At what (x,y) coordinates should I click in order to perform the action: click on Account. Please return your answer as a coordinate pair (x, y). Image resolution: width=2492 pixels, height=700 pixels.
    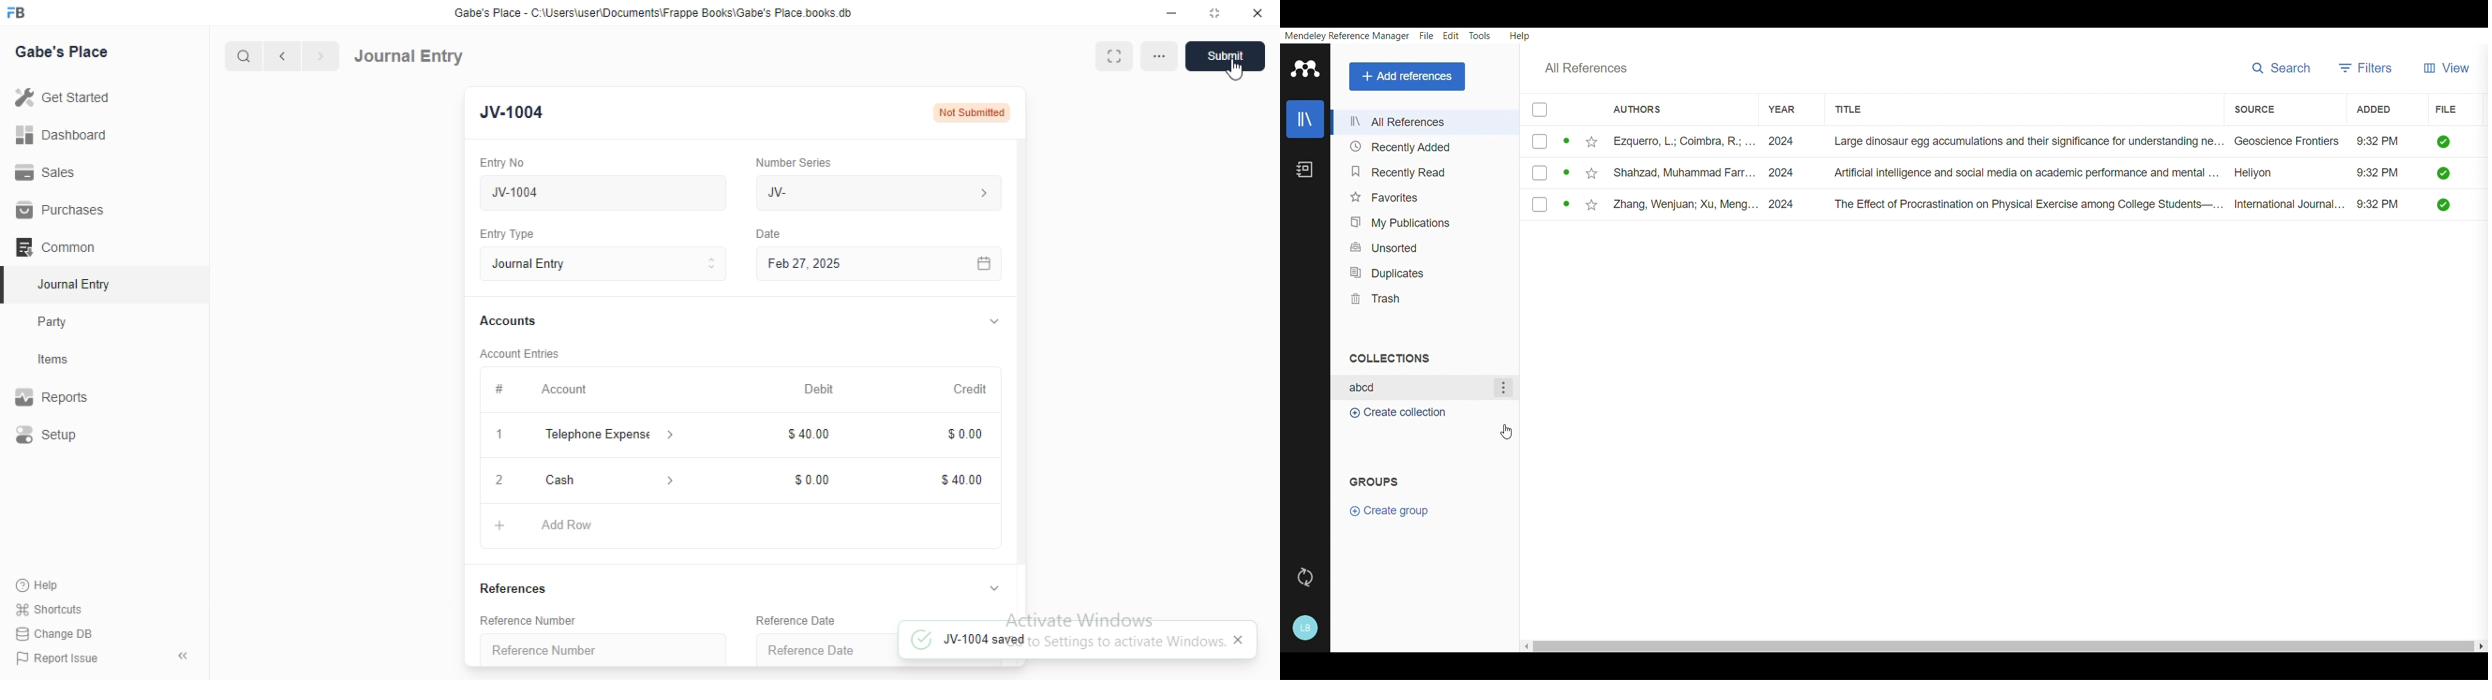
    Looking at the image, I should click on (565, 390).